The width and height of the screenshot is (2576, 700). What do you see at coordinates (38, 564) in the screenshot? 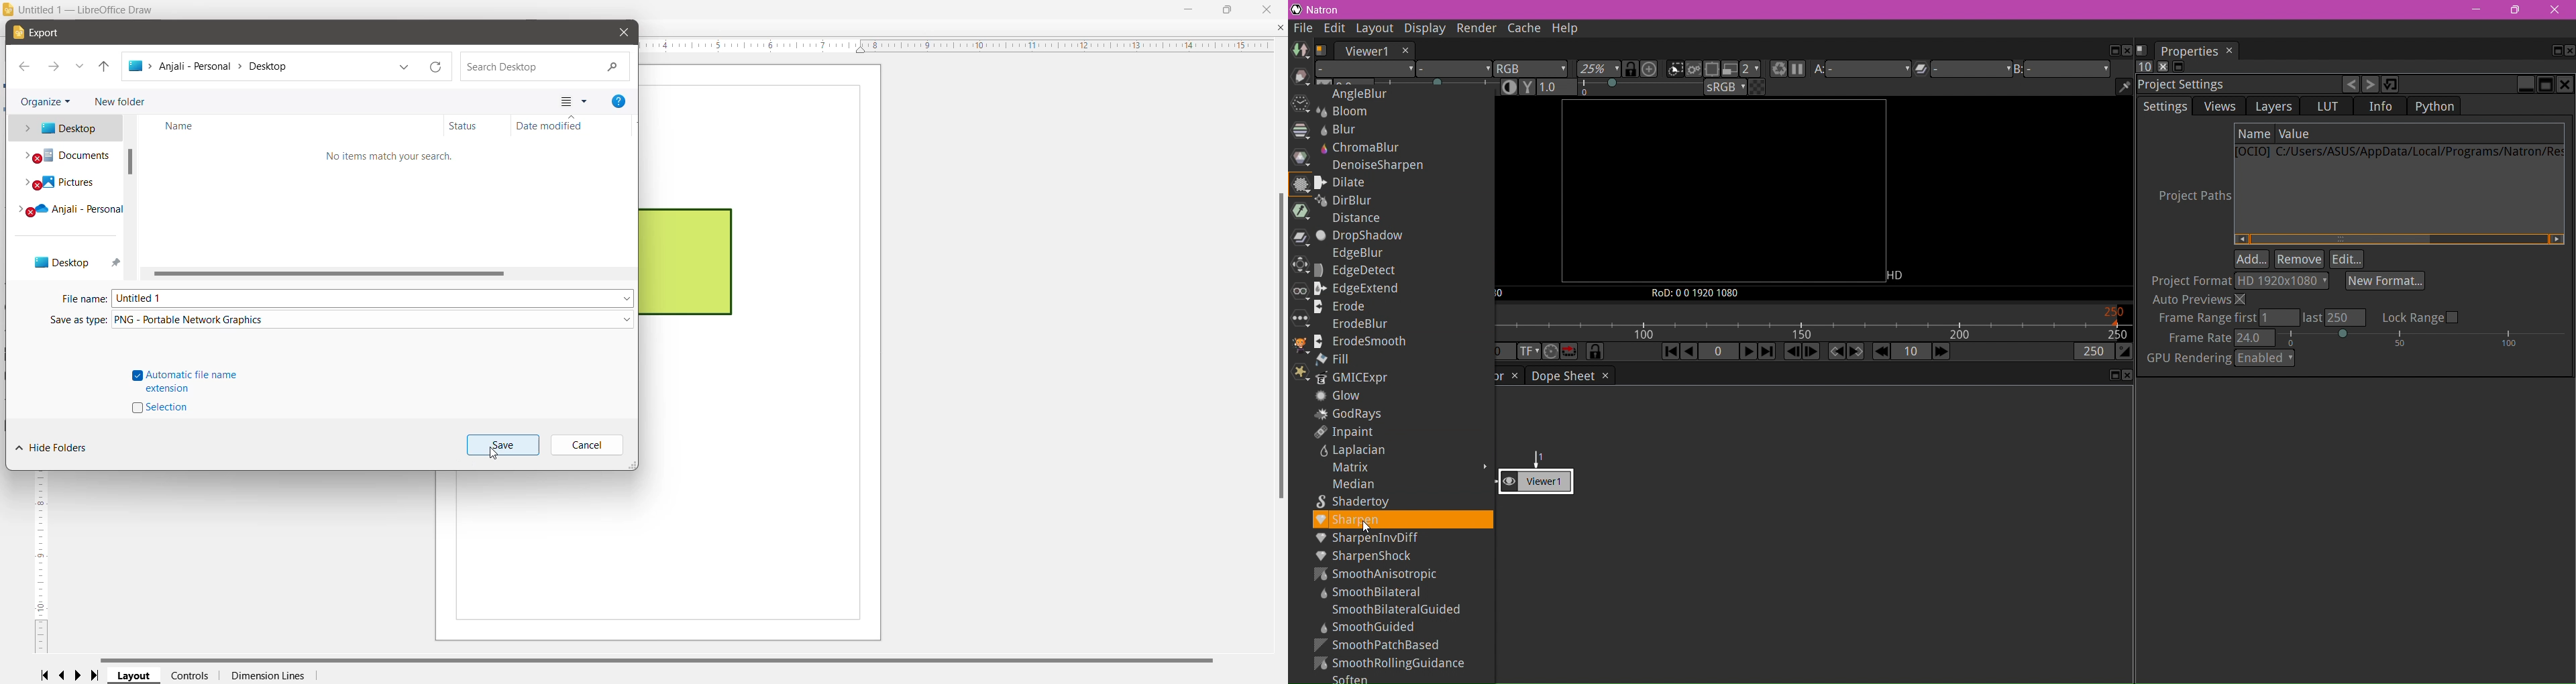
I see `vertical ruler` at bounding box center [38, 564].